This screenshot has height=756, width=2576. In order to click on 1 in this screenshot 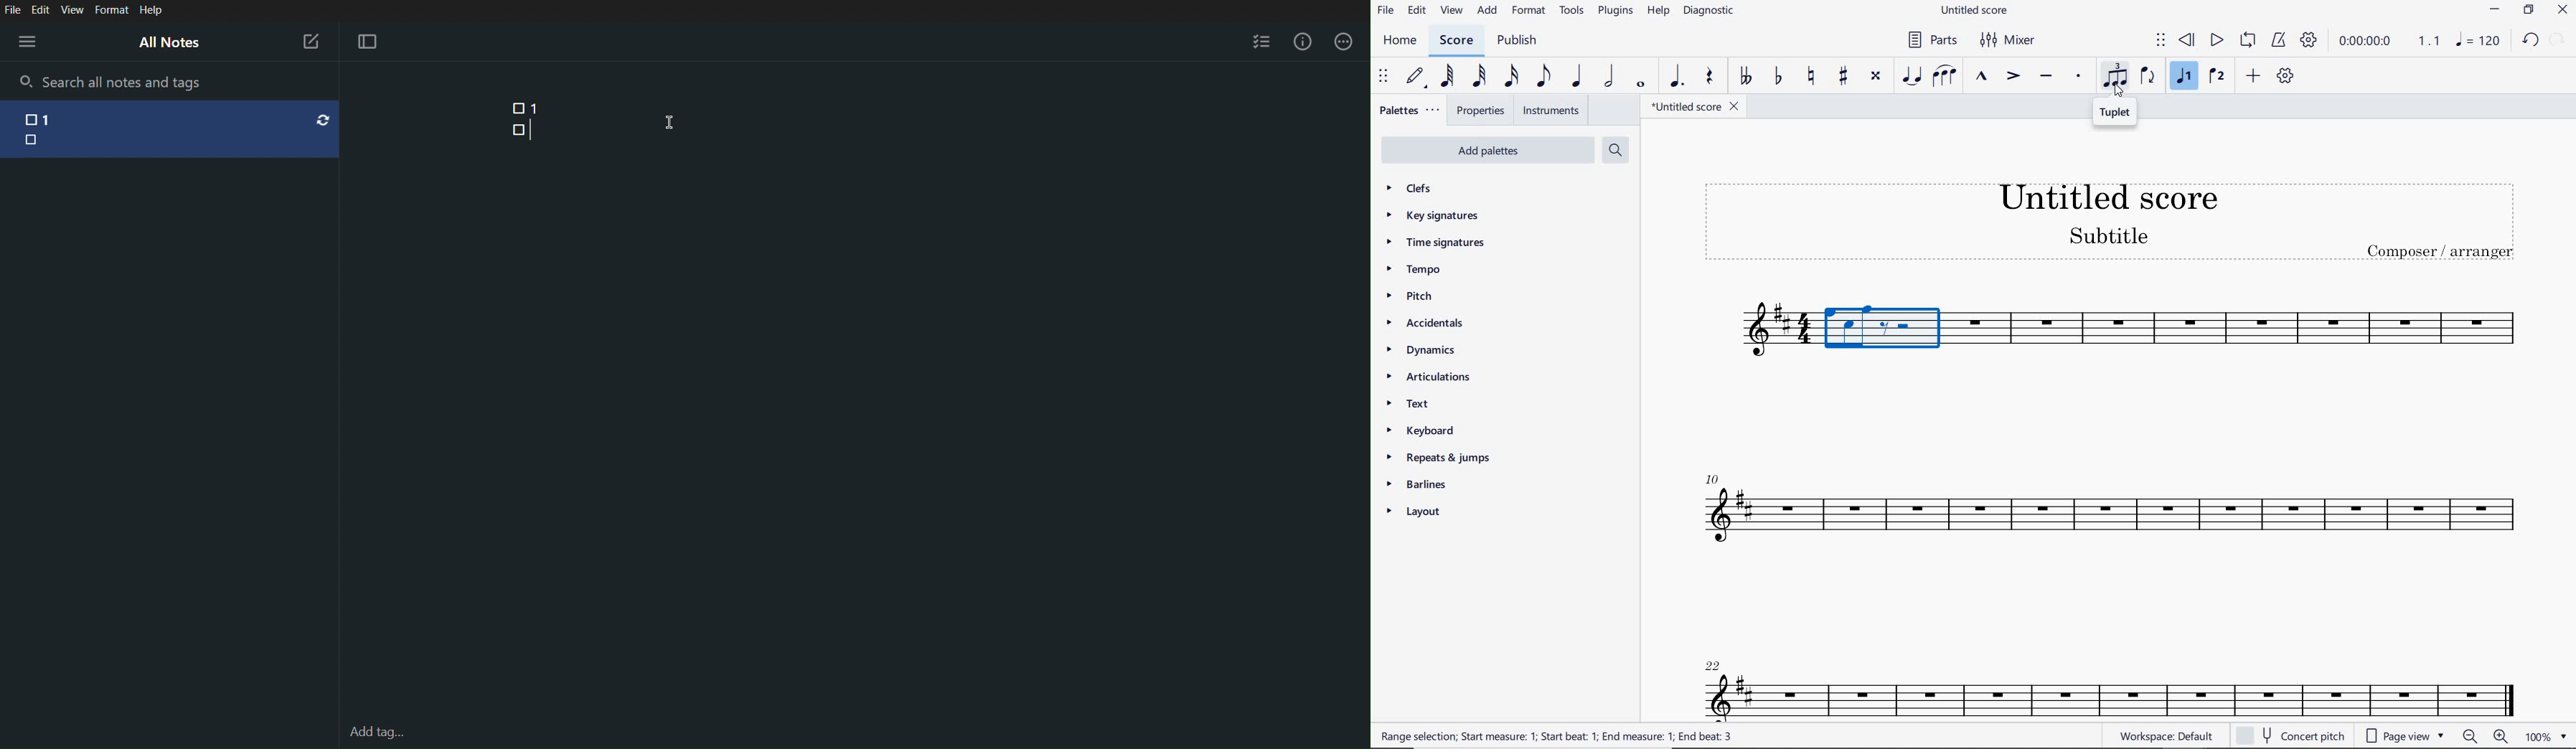, I will do `click(536, 108)`.